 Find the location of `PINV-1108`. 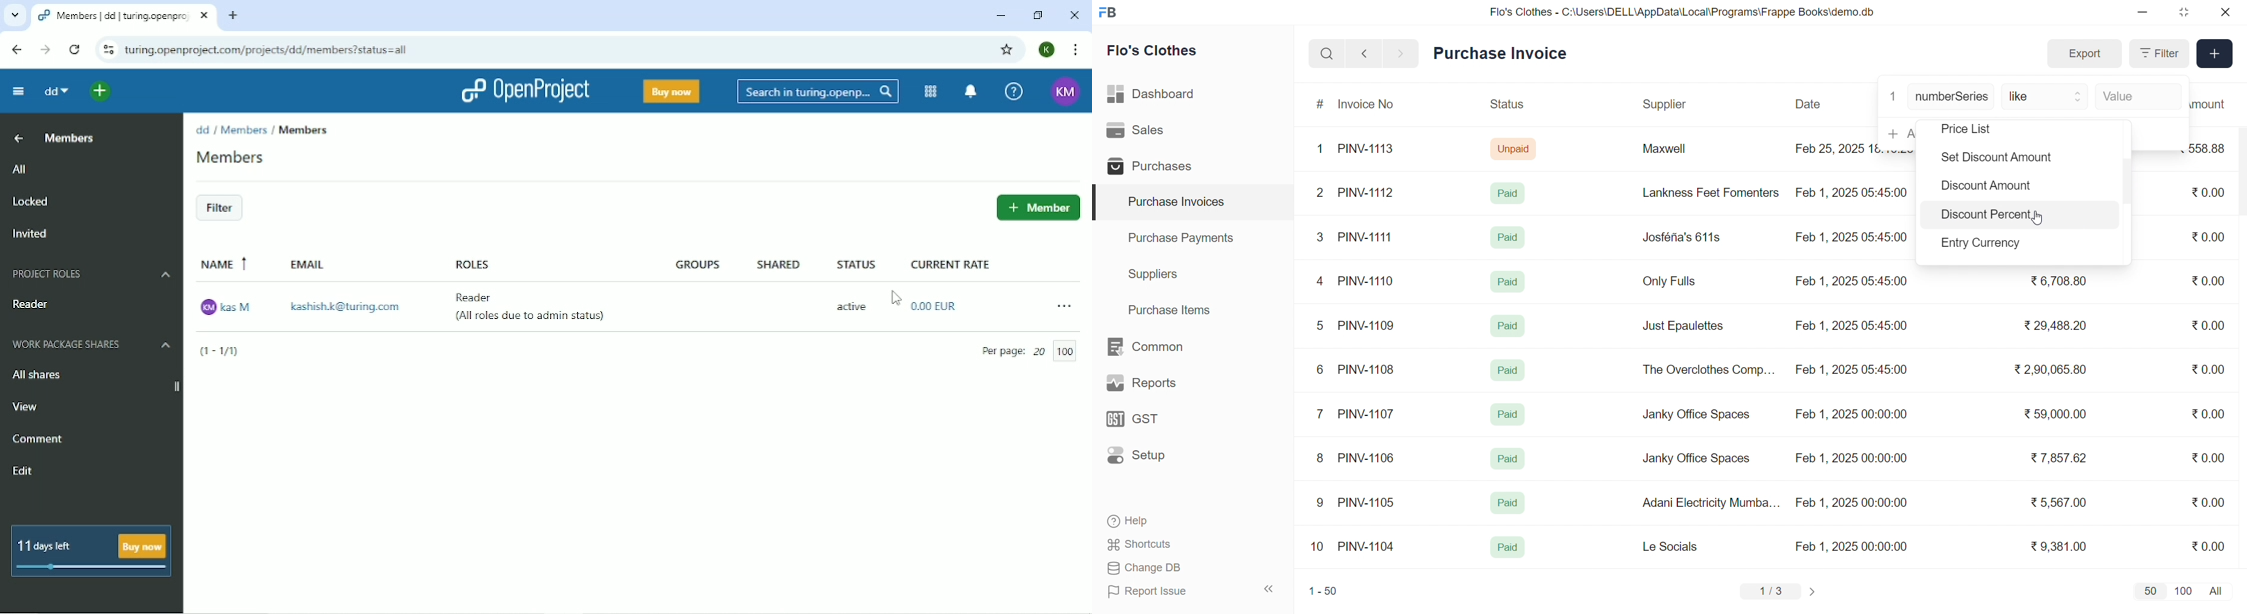

PINV-1108 is located at coordinates (1367, 370).